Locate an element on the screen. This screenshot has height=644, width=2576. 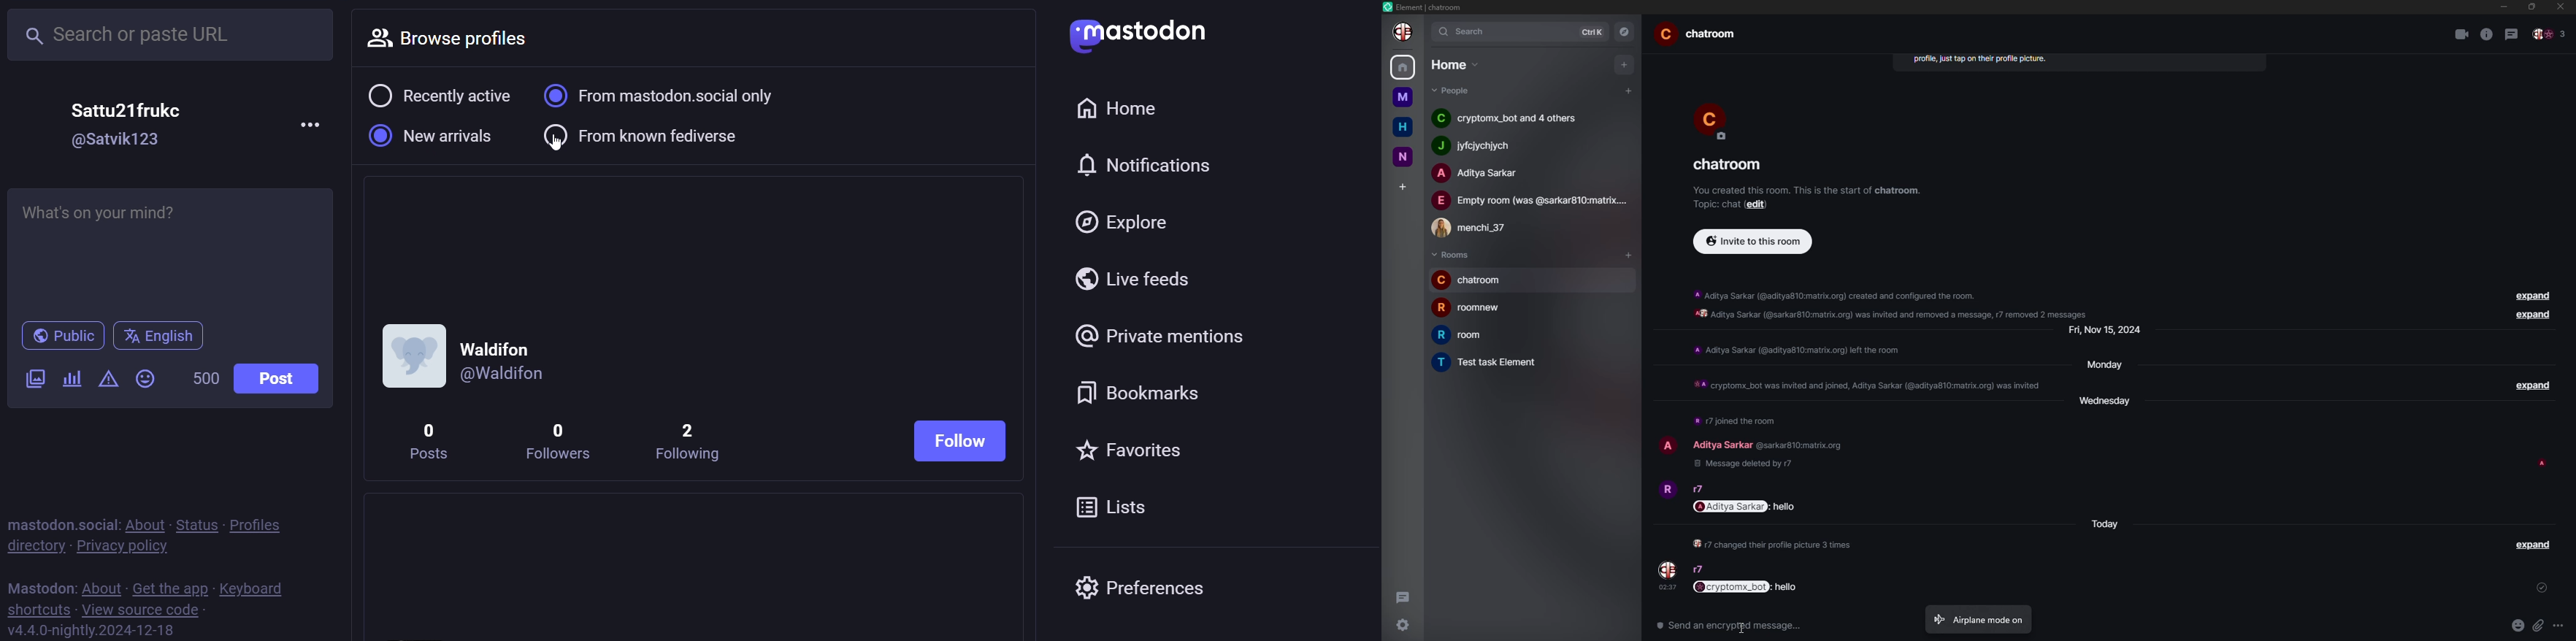
room is located at coordinates (1462, 334).